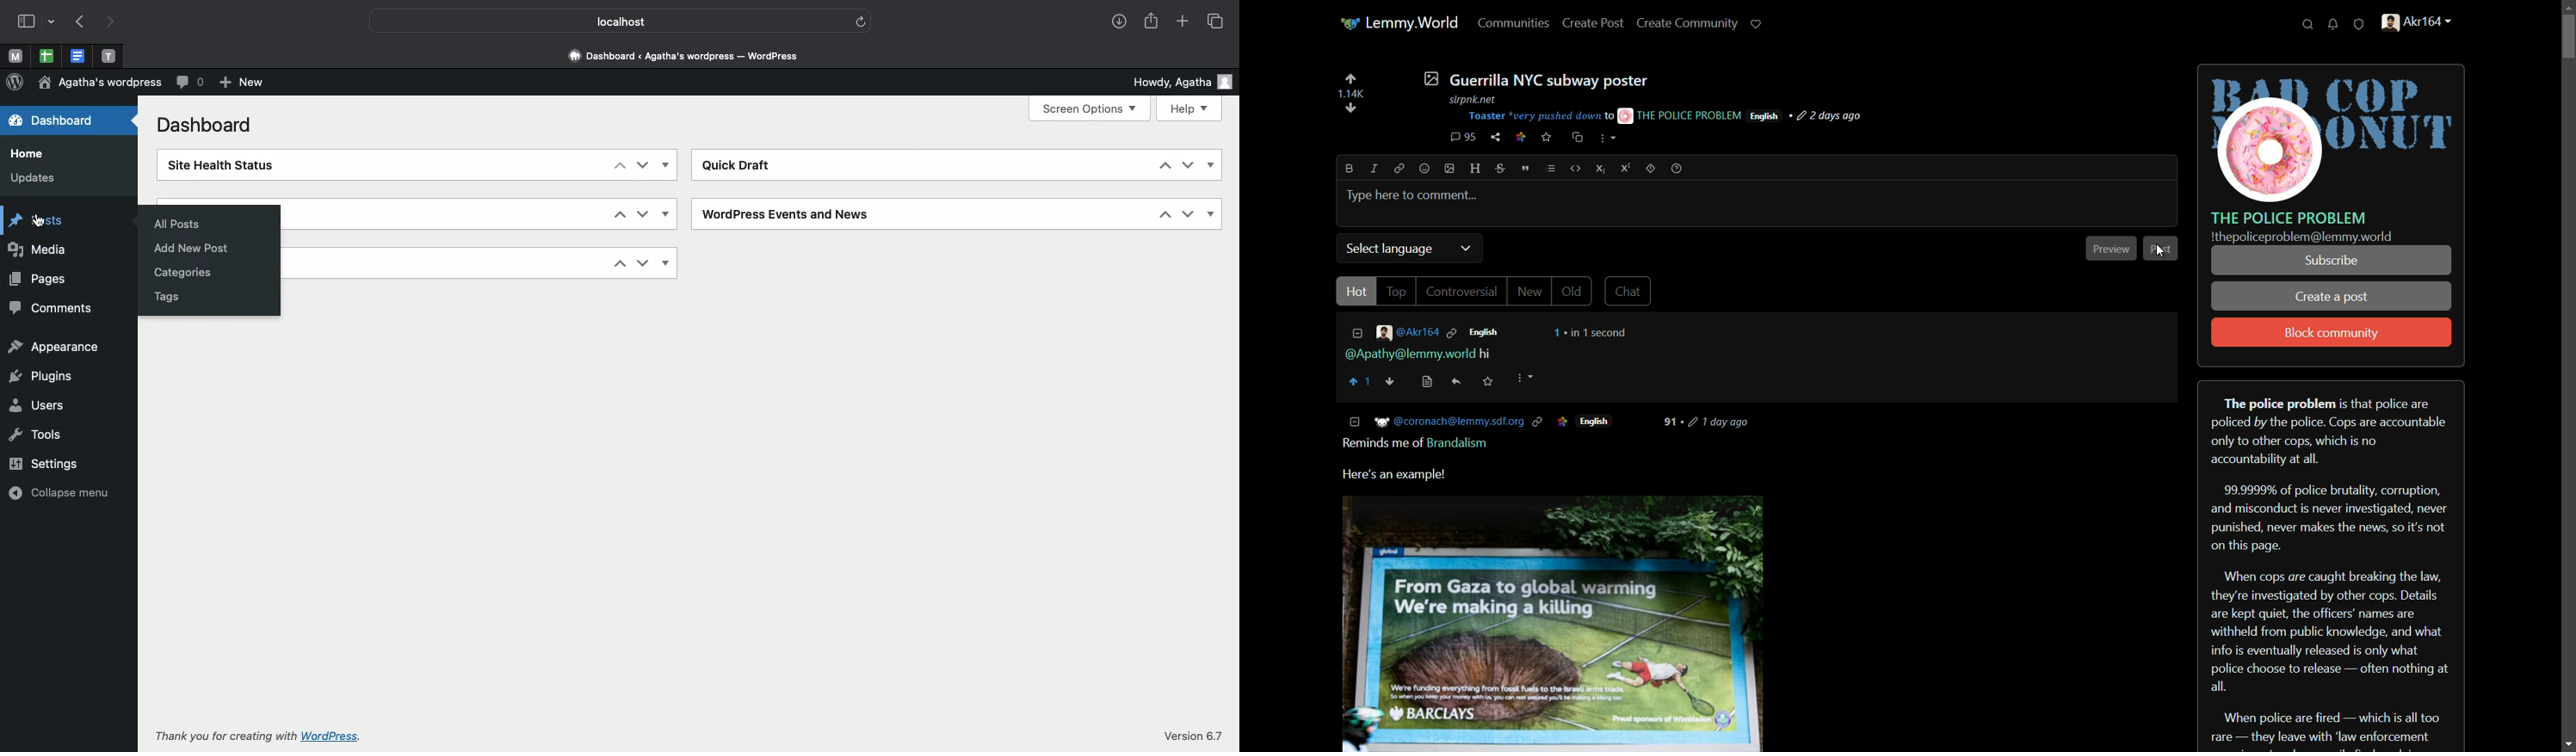 The height and width of the screenshot is (756, 2576). Describe the element at coordinates (176, 225) in the screenshot. I see `All posts` at that location.